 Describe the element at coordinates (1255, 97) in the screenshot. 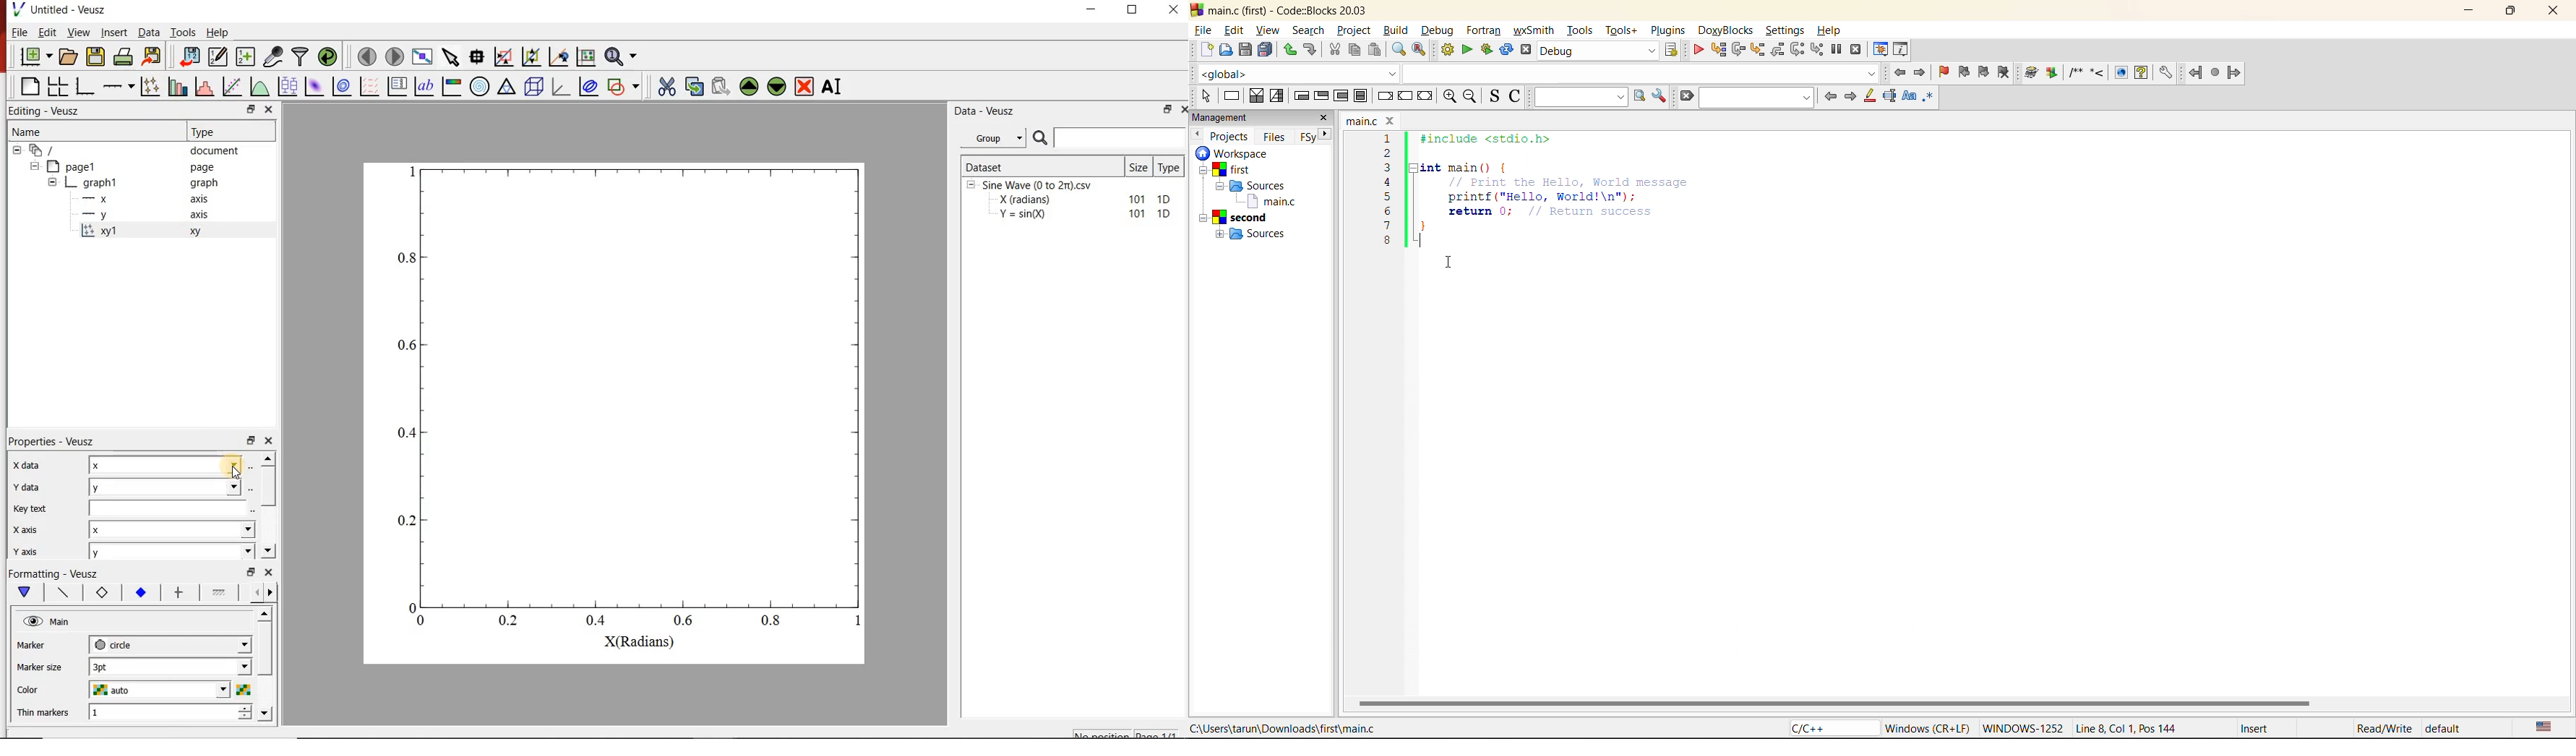

I see `decision` at that location.